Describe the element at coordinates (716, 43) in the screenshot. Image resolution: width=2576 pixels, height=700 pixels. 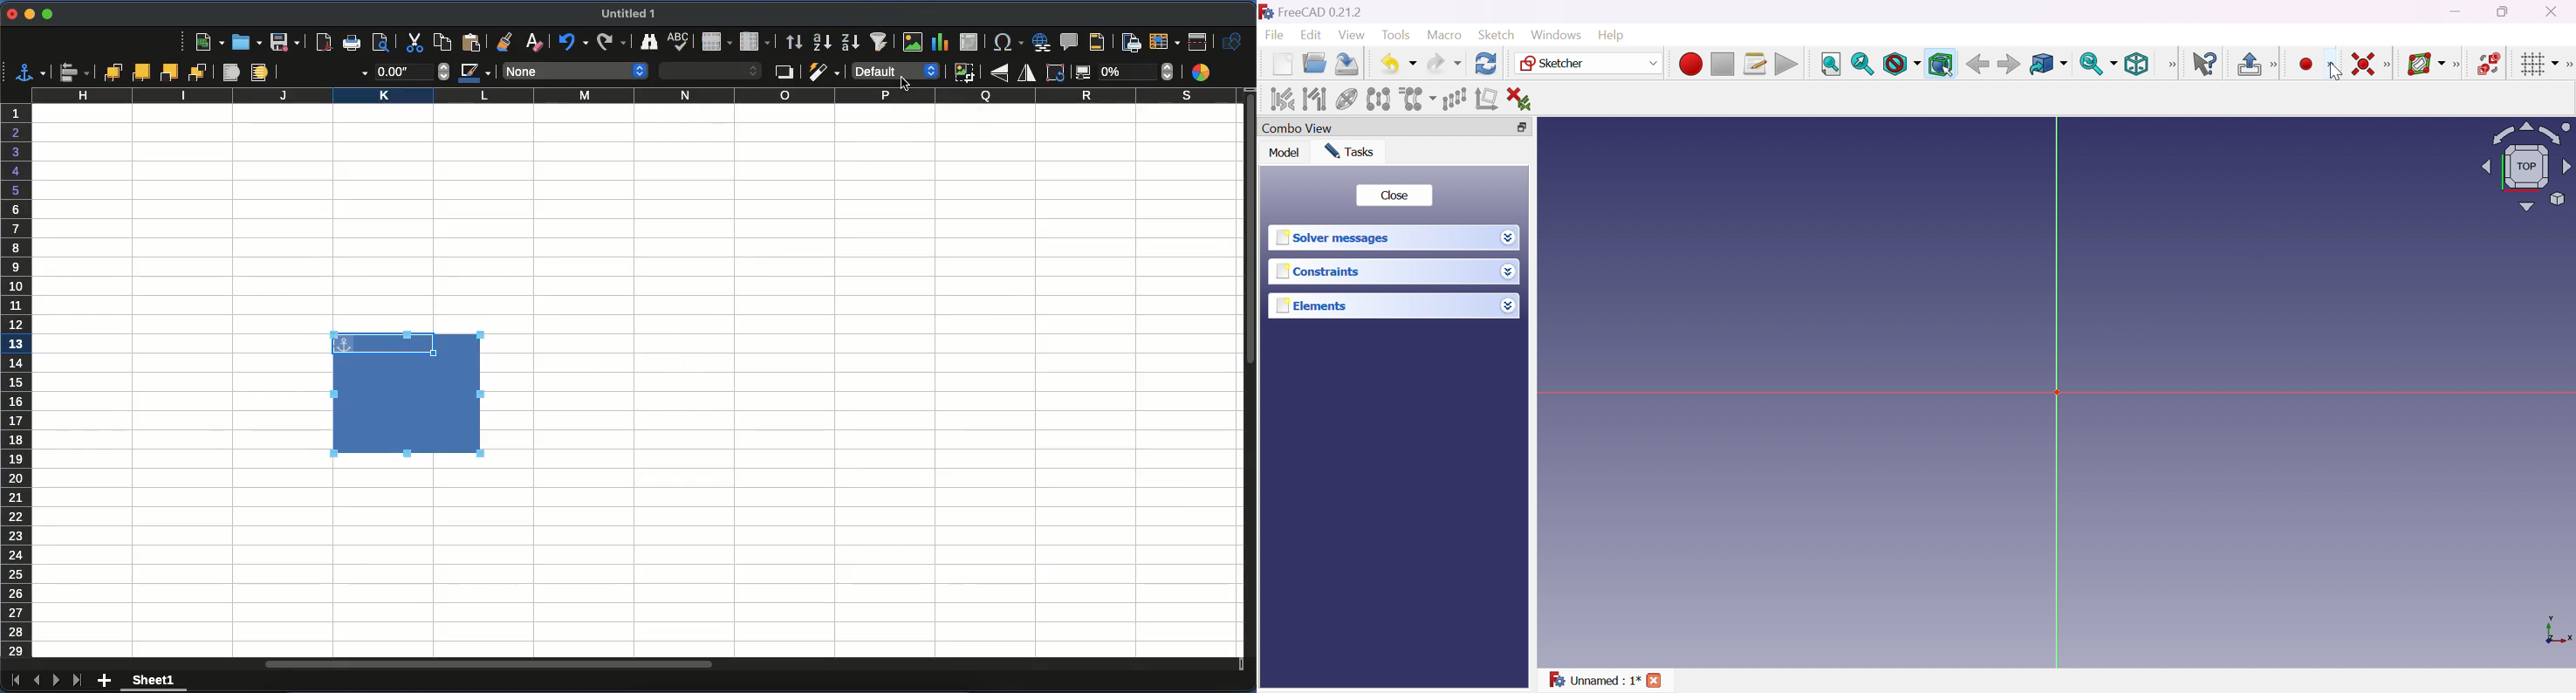
I see `row` at that location.